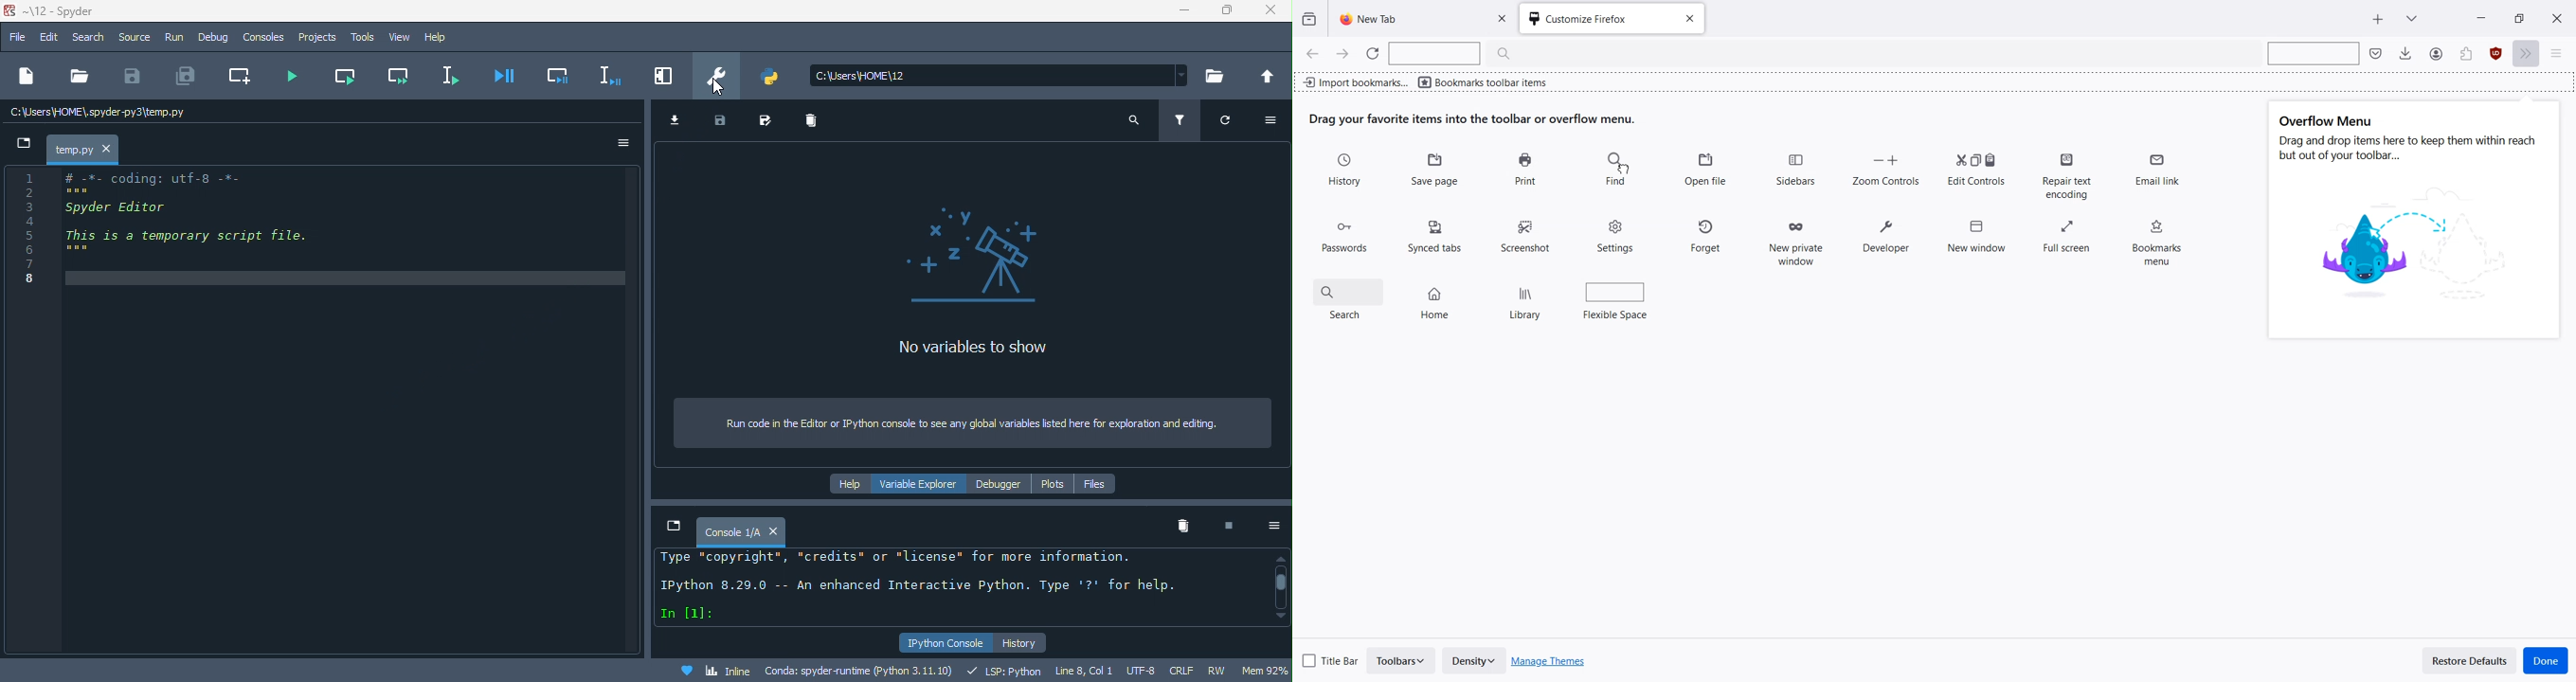 The height and width of the screenshot is (700, 2576). Describe the element at coordinates (1178, 12) in the screenshot. I see `minimize` at that location.